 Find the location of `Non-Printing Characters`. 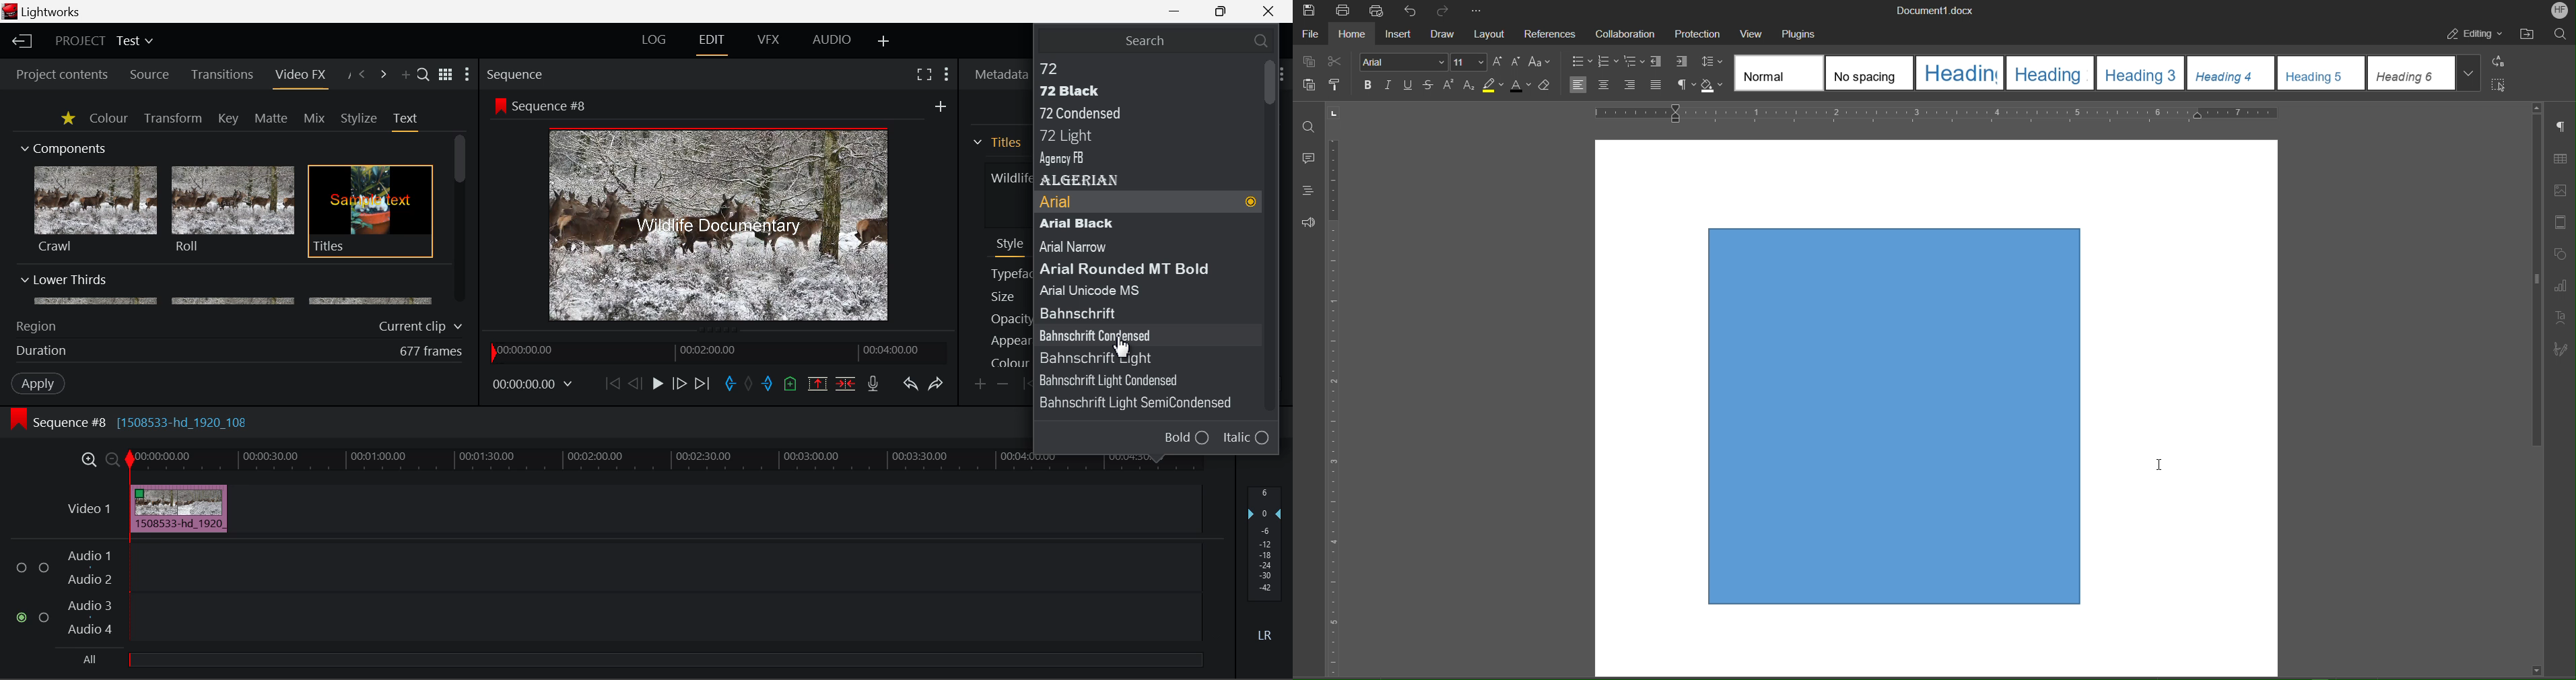

Non-Printing Characters is located at coordinates (1686, 86).